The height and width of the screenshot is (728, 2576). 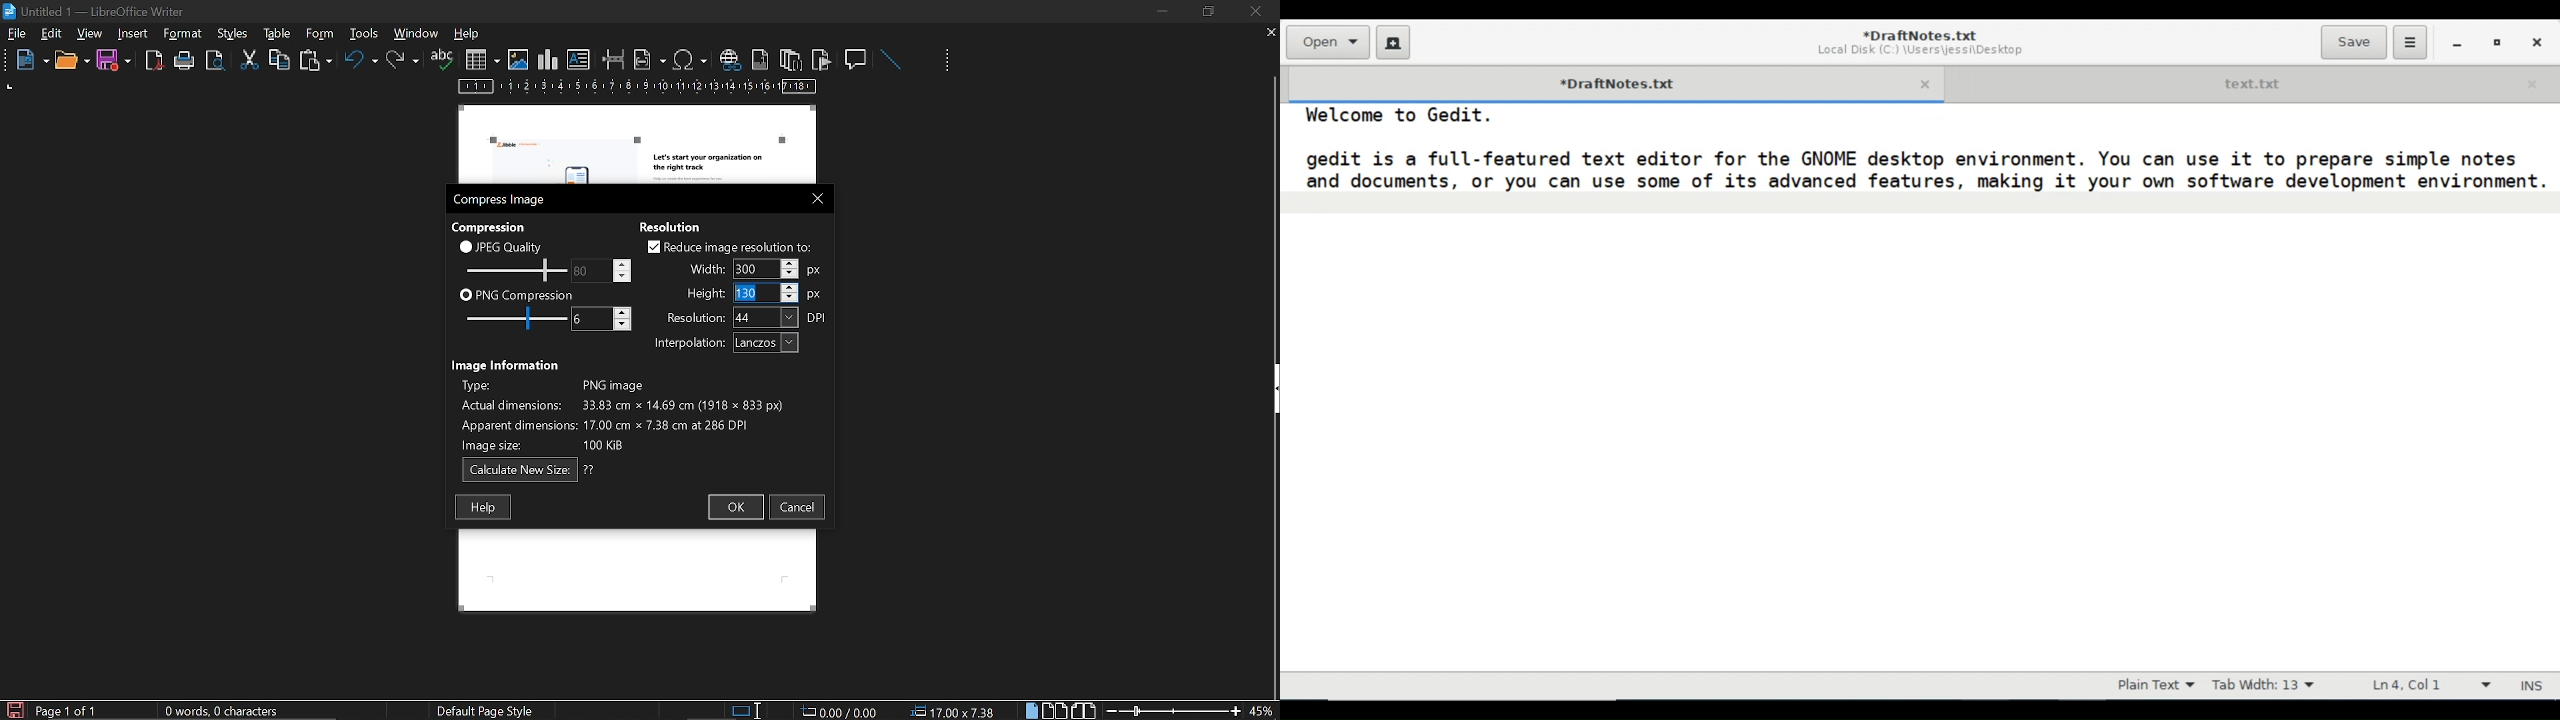 I want to click on 0.00 / 0.00, so click(x=842, y=710).